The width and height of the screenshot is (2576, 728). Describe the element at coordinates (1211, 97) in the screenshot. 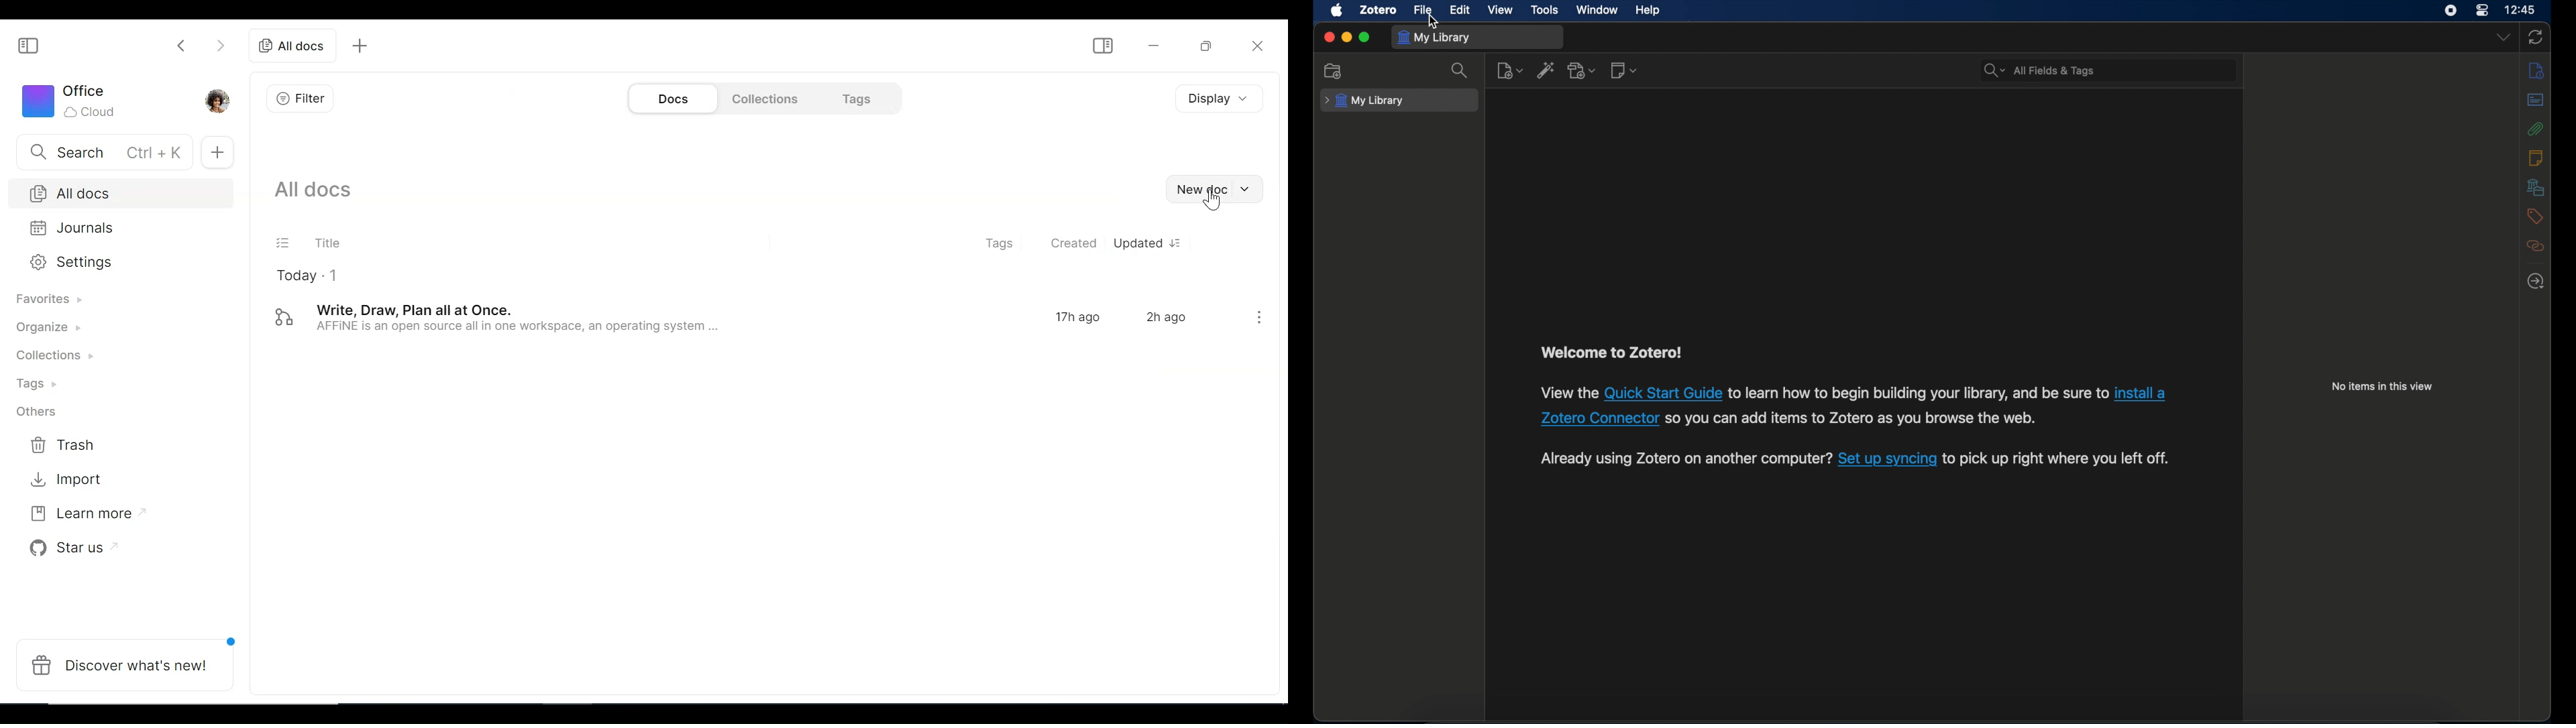

I see `Display` at that location.